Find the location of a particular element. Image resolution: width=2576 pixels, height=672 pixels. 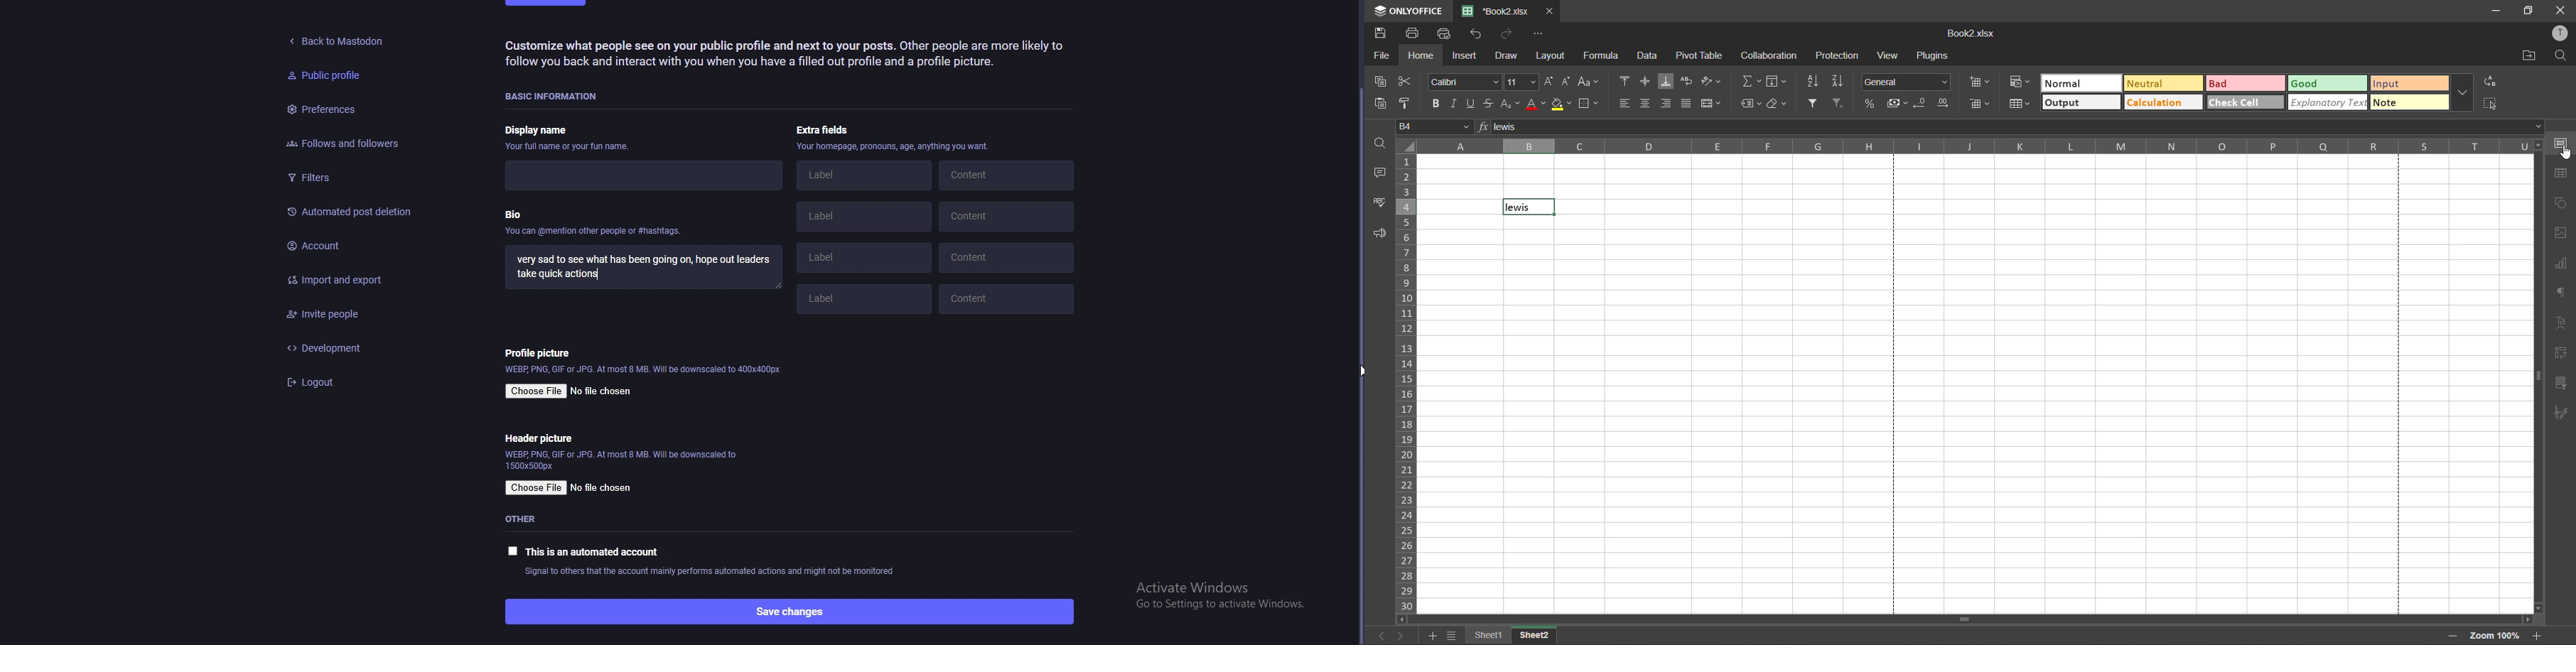

filter is located at coordinates (1813, 104).